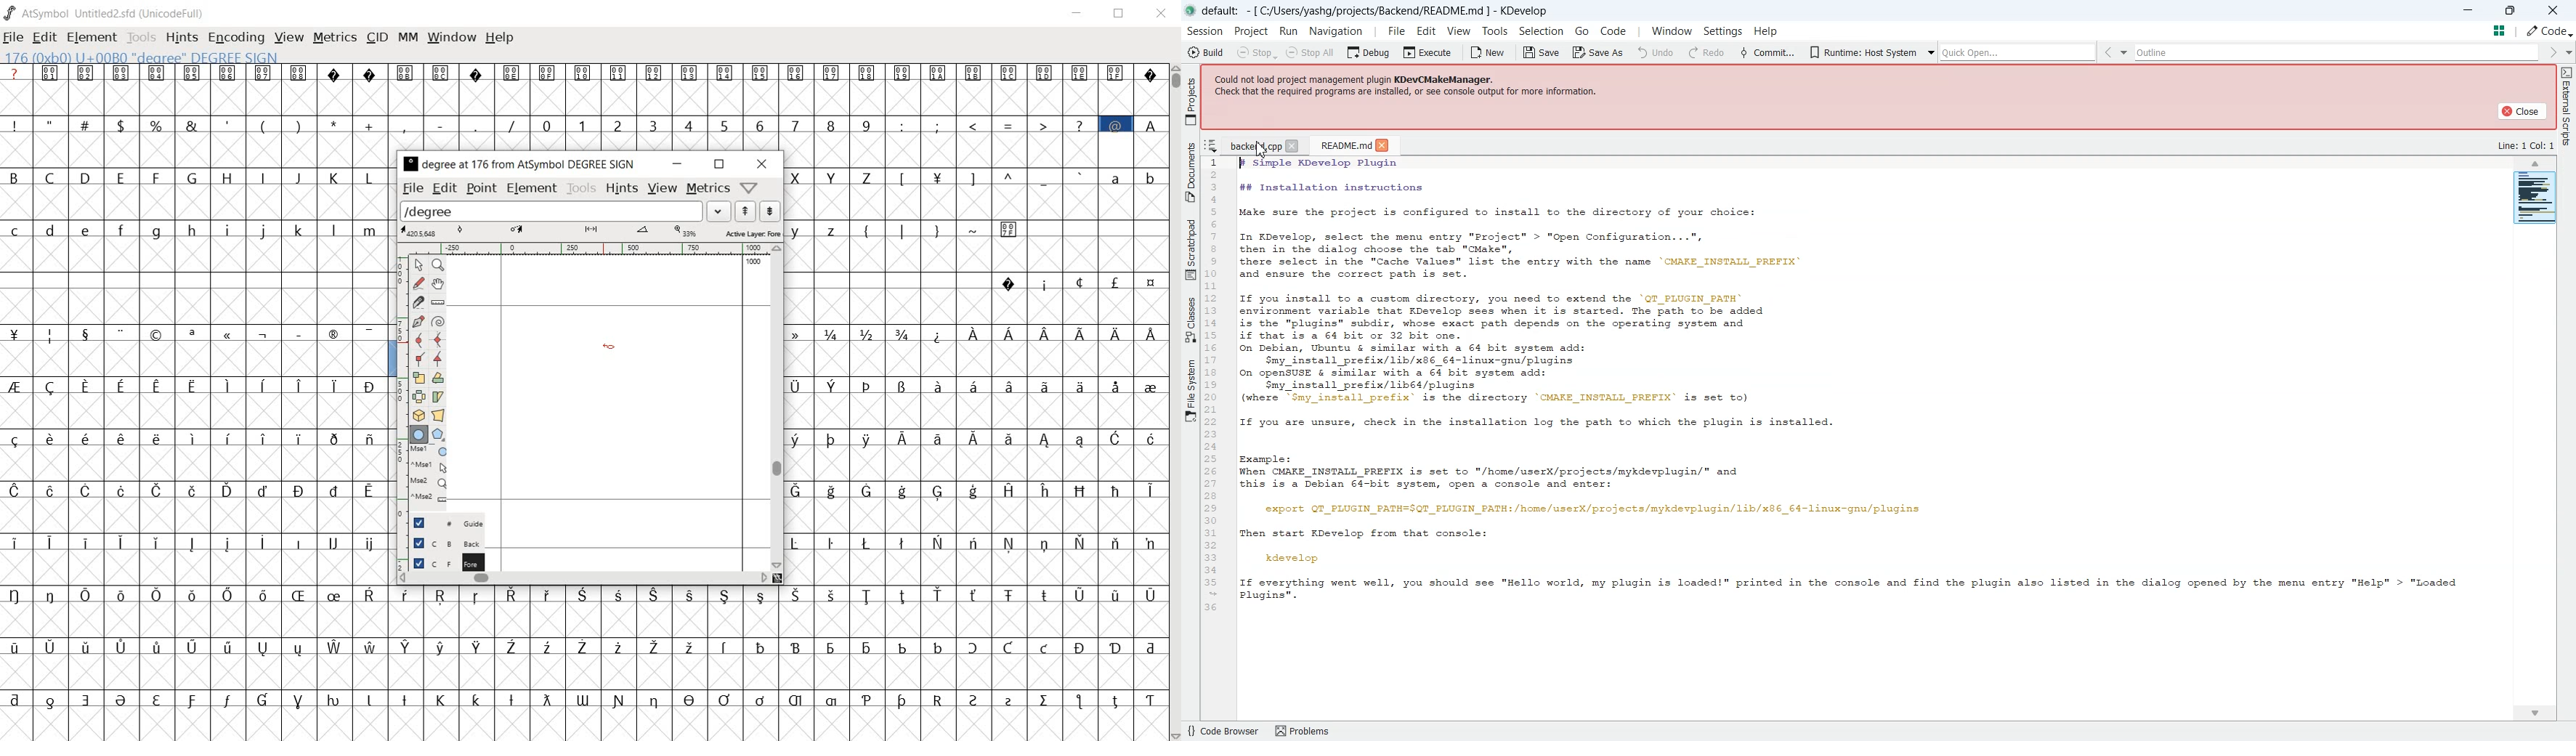  What do you see at coordinates (417, 397) in the screenshot?
I see `flip the selection` at bounding box center [417, 397].